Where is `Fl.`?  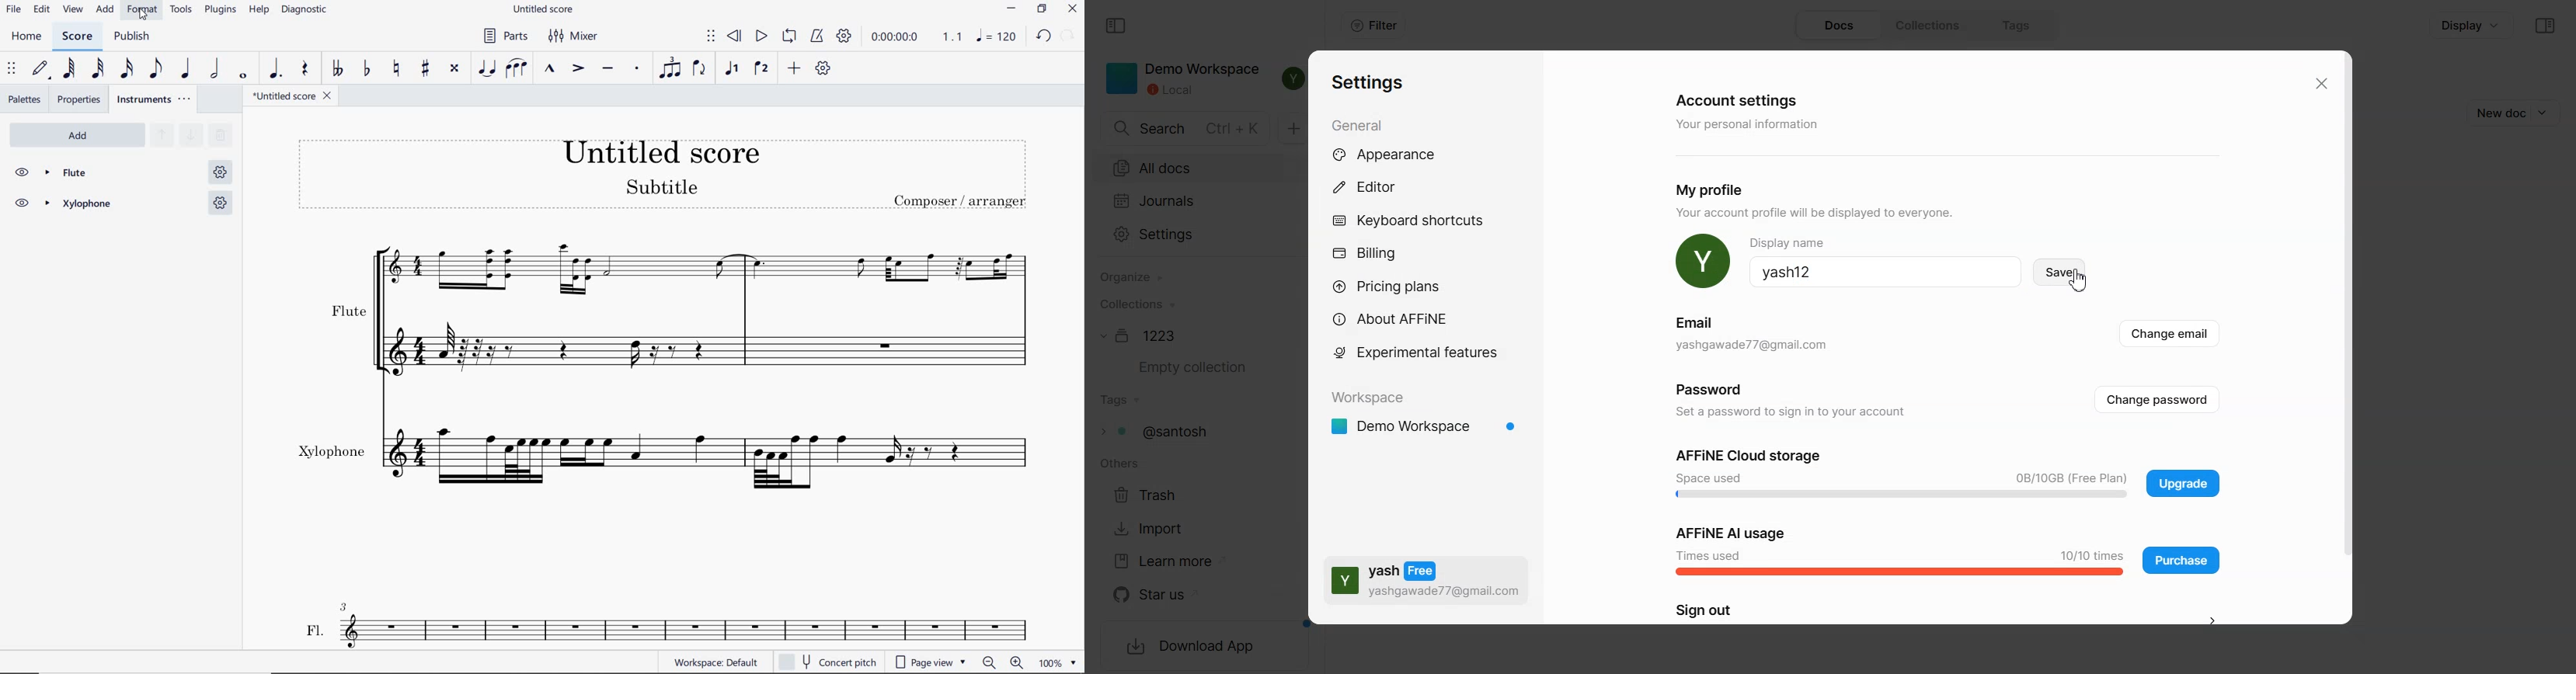 Fl. is located at coordinates (683, 626).